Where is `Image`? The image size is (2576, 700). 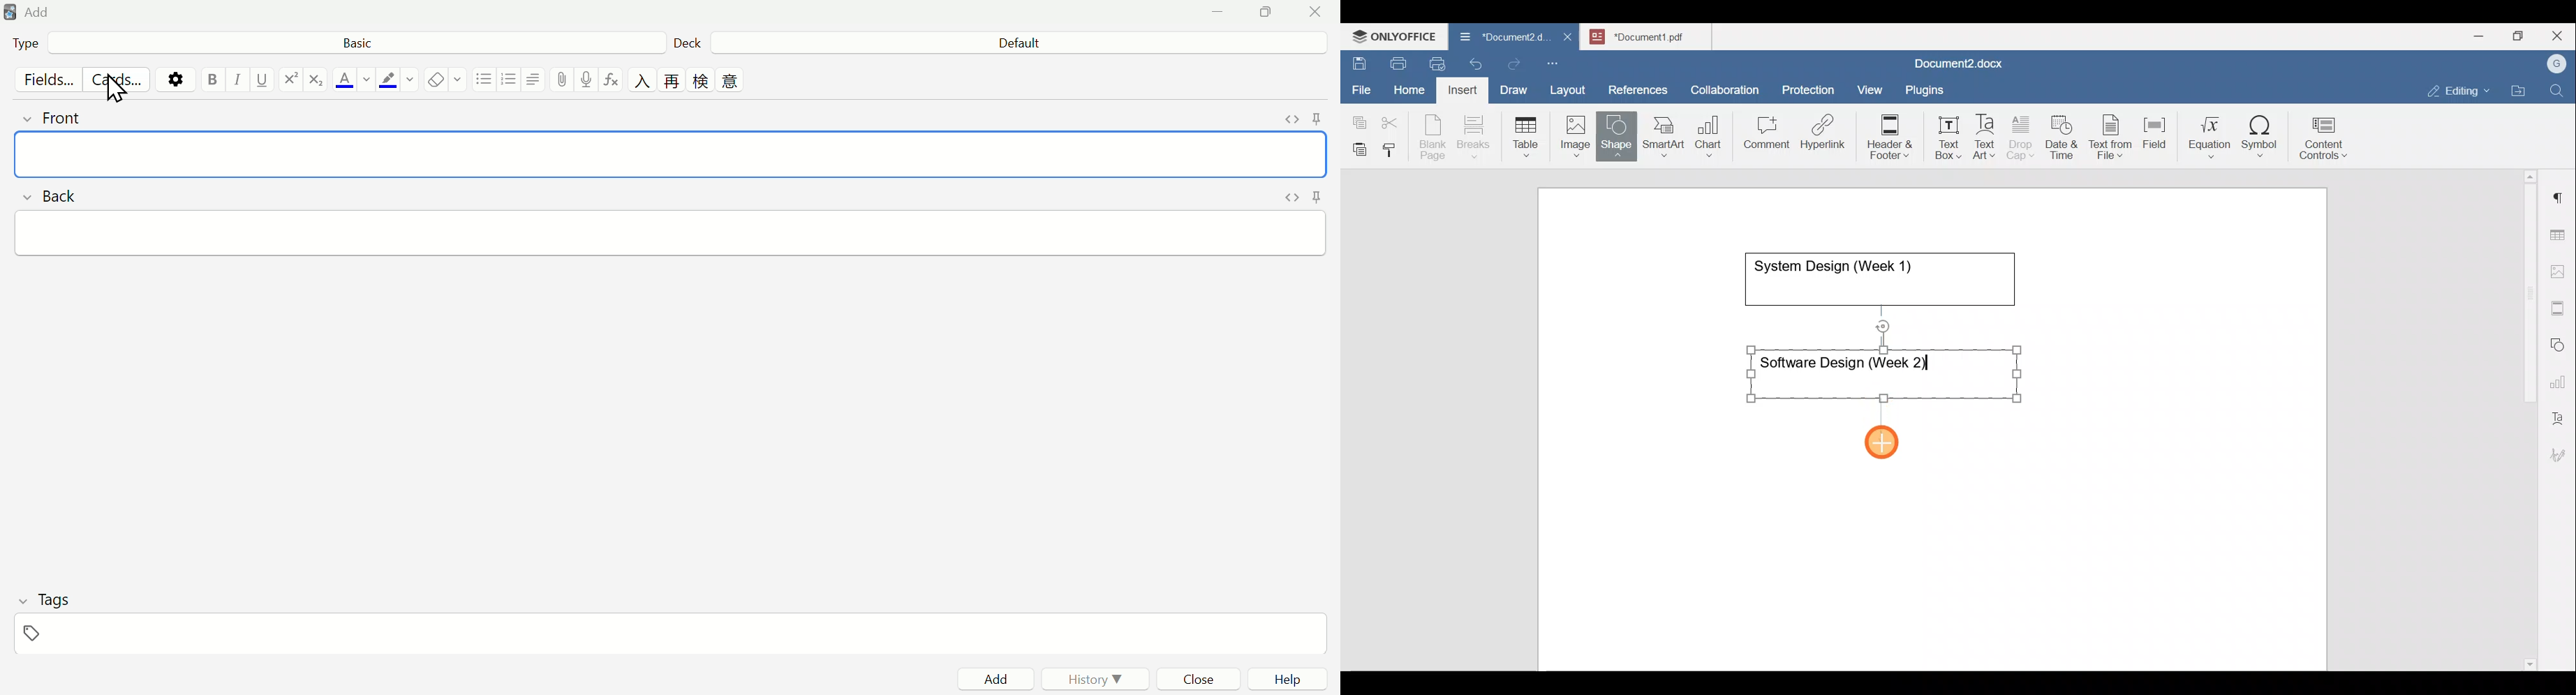
Image is located at coordinates (1579, 132).